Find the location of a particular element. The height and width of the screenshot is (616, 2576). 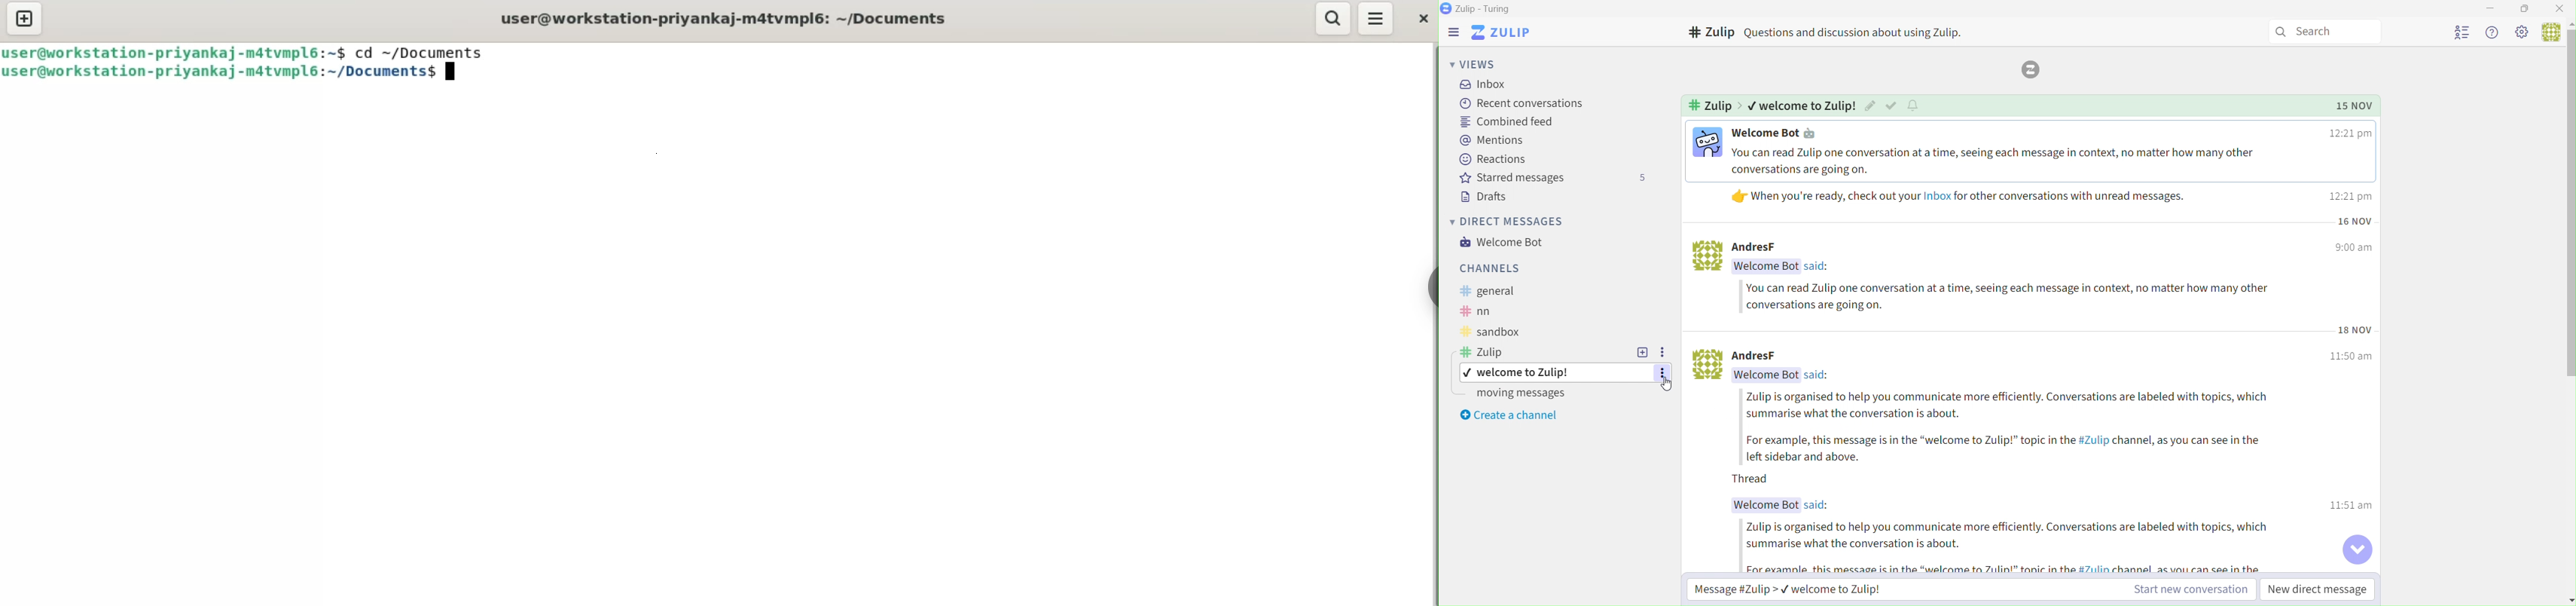

Text is located at coordinates (2009, 297).